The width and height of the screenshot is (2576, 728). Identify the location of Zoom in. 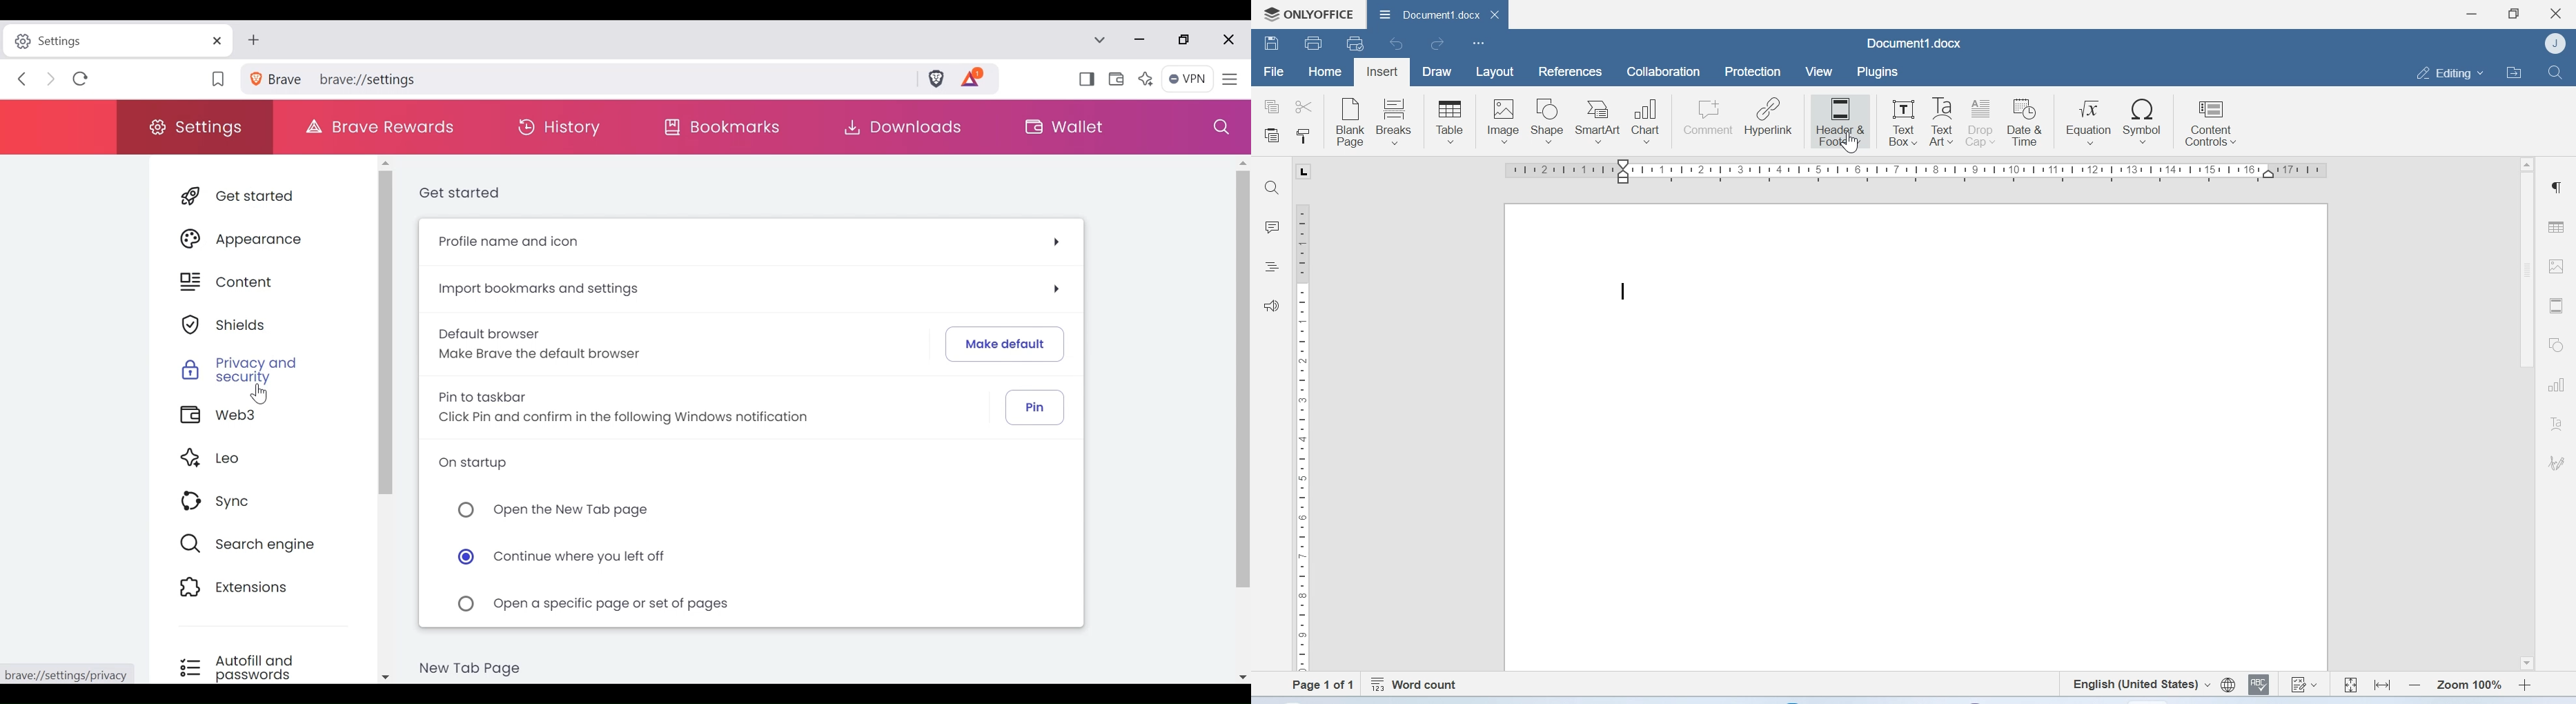
(2525, 683).